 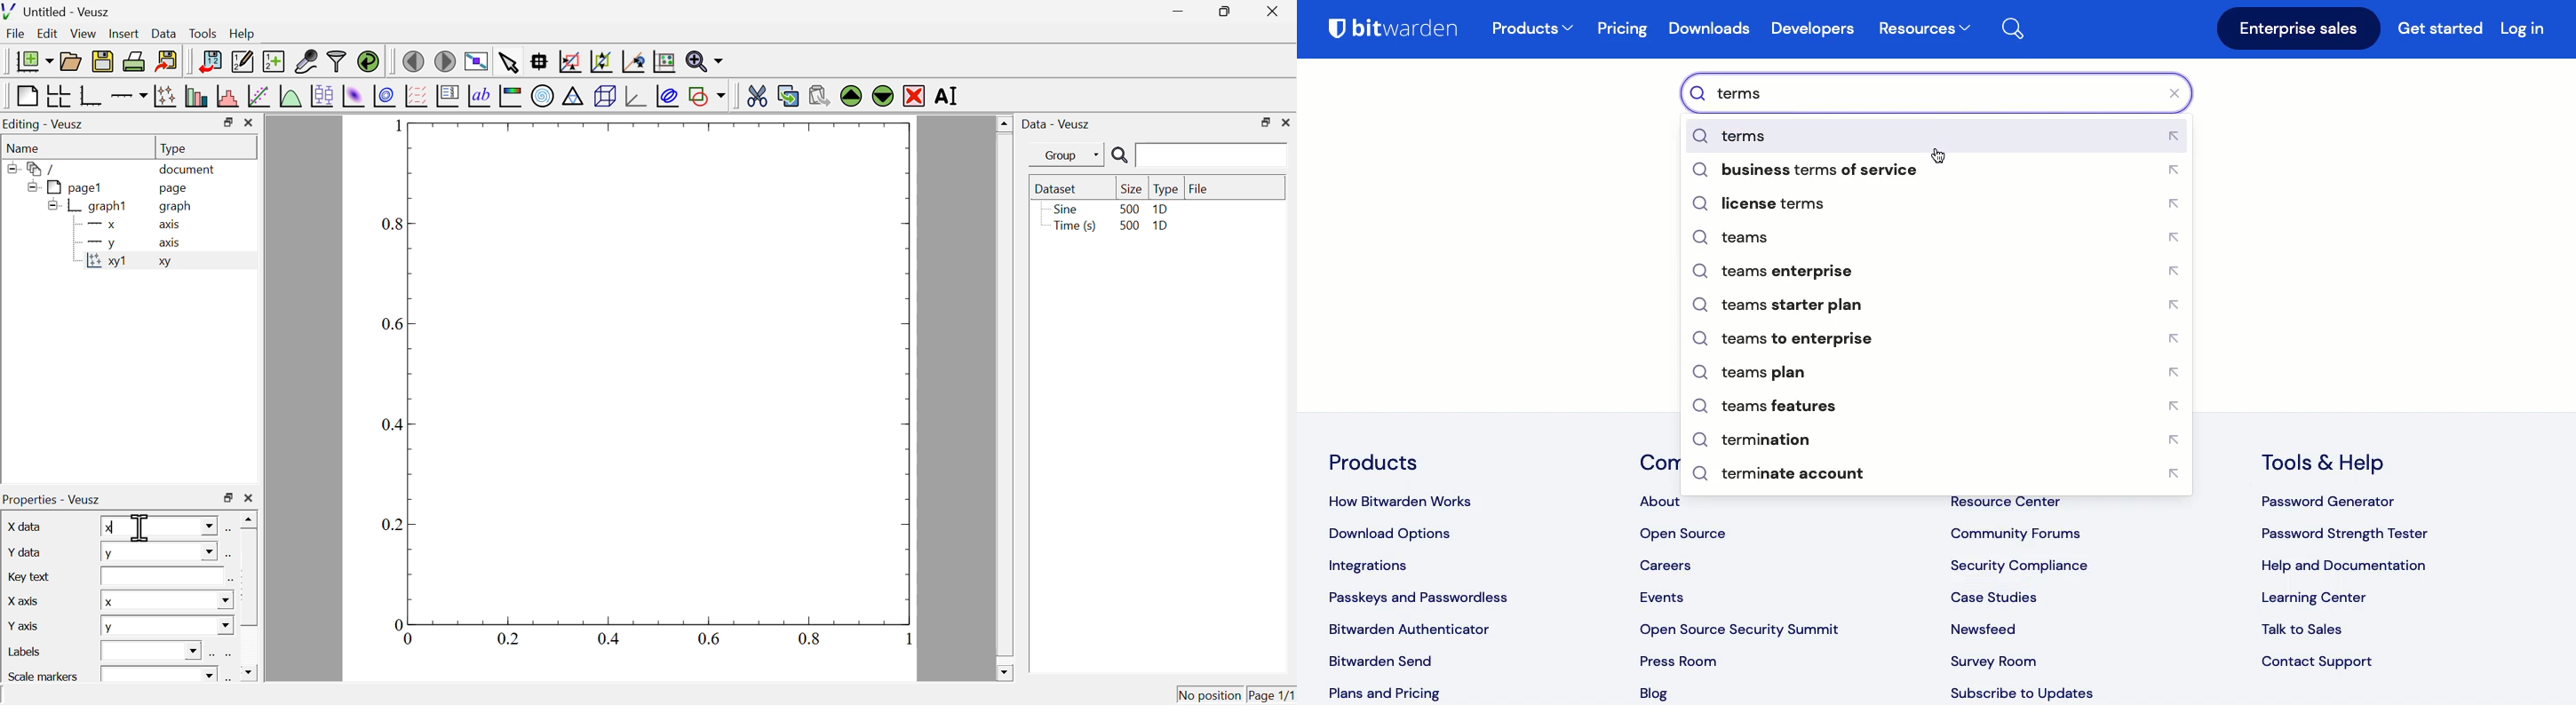 What do you see at coordinates (2332, 503) in the screenshot?
I see `password generator` at bounding box center [2332, 503].